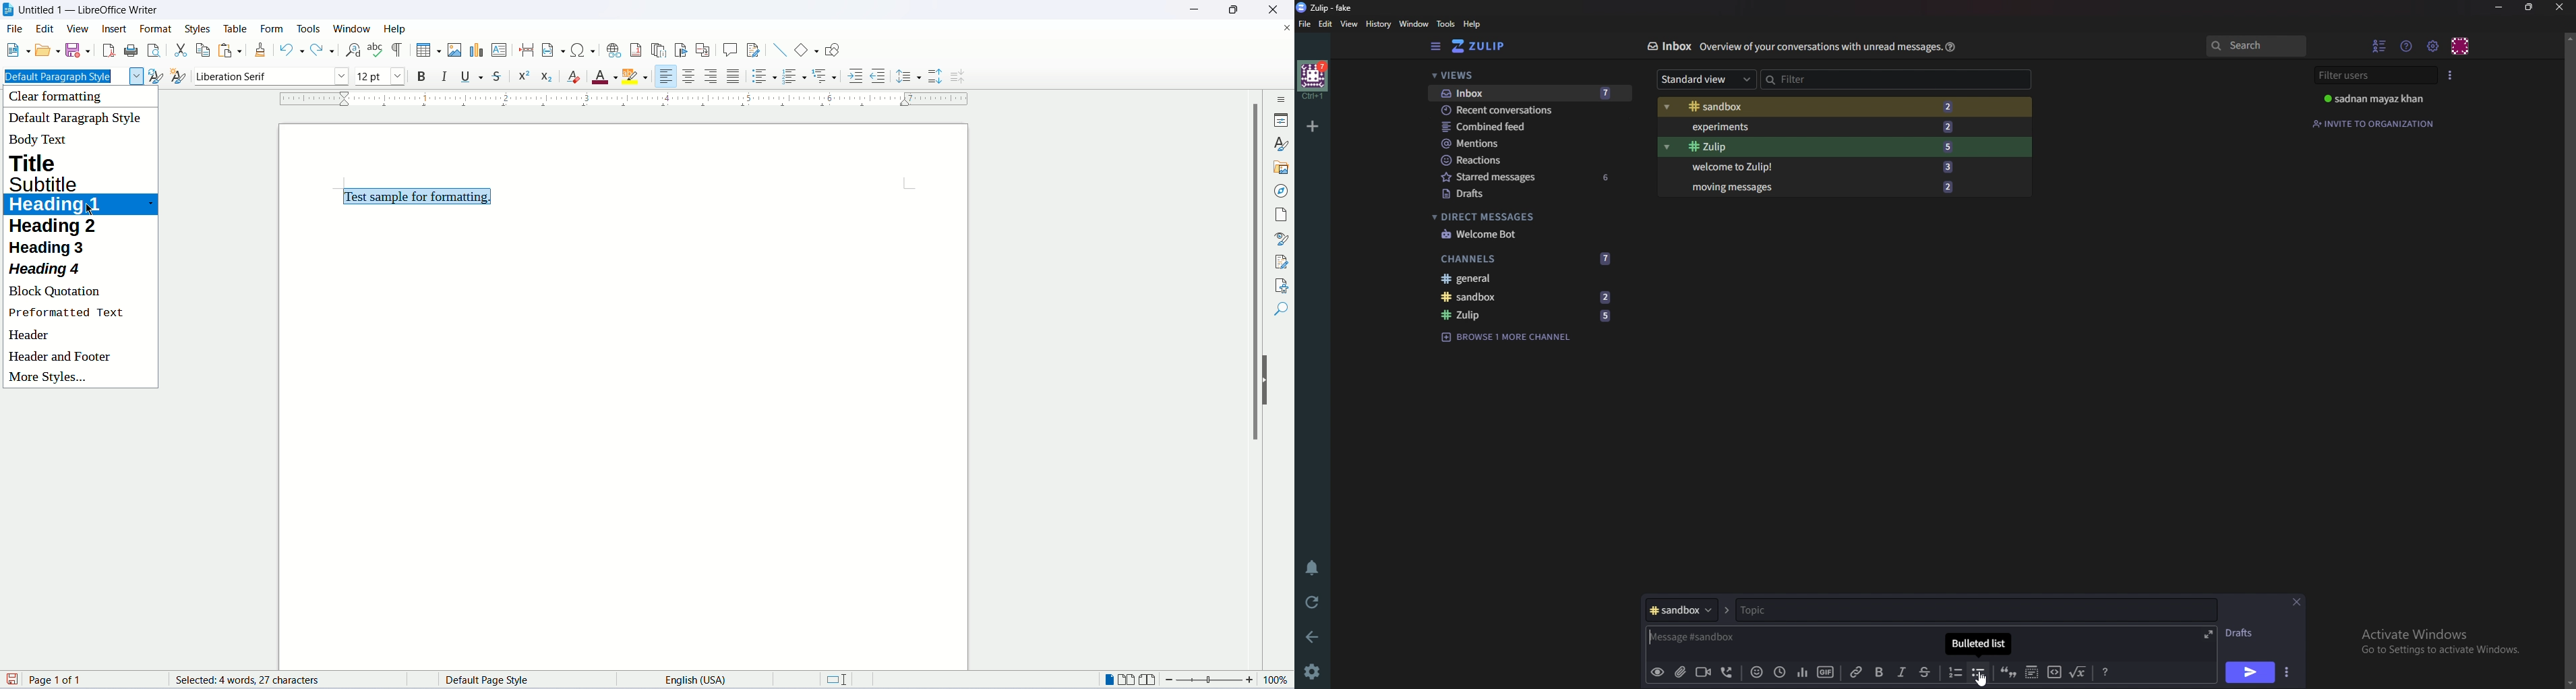 The image size is (2576, 700). What do you see at coordinates (551, 49) in the screenshot?
I see `insert field` at bounding box center [551, 49].